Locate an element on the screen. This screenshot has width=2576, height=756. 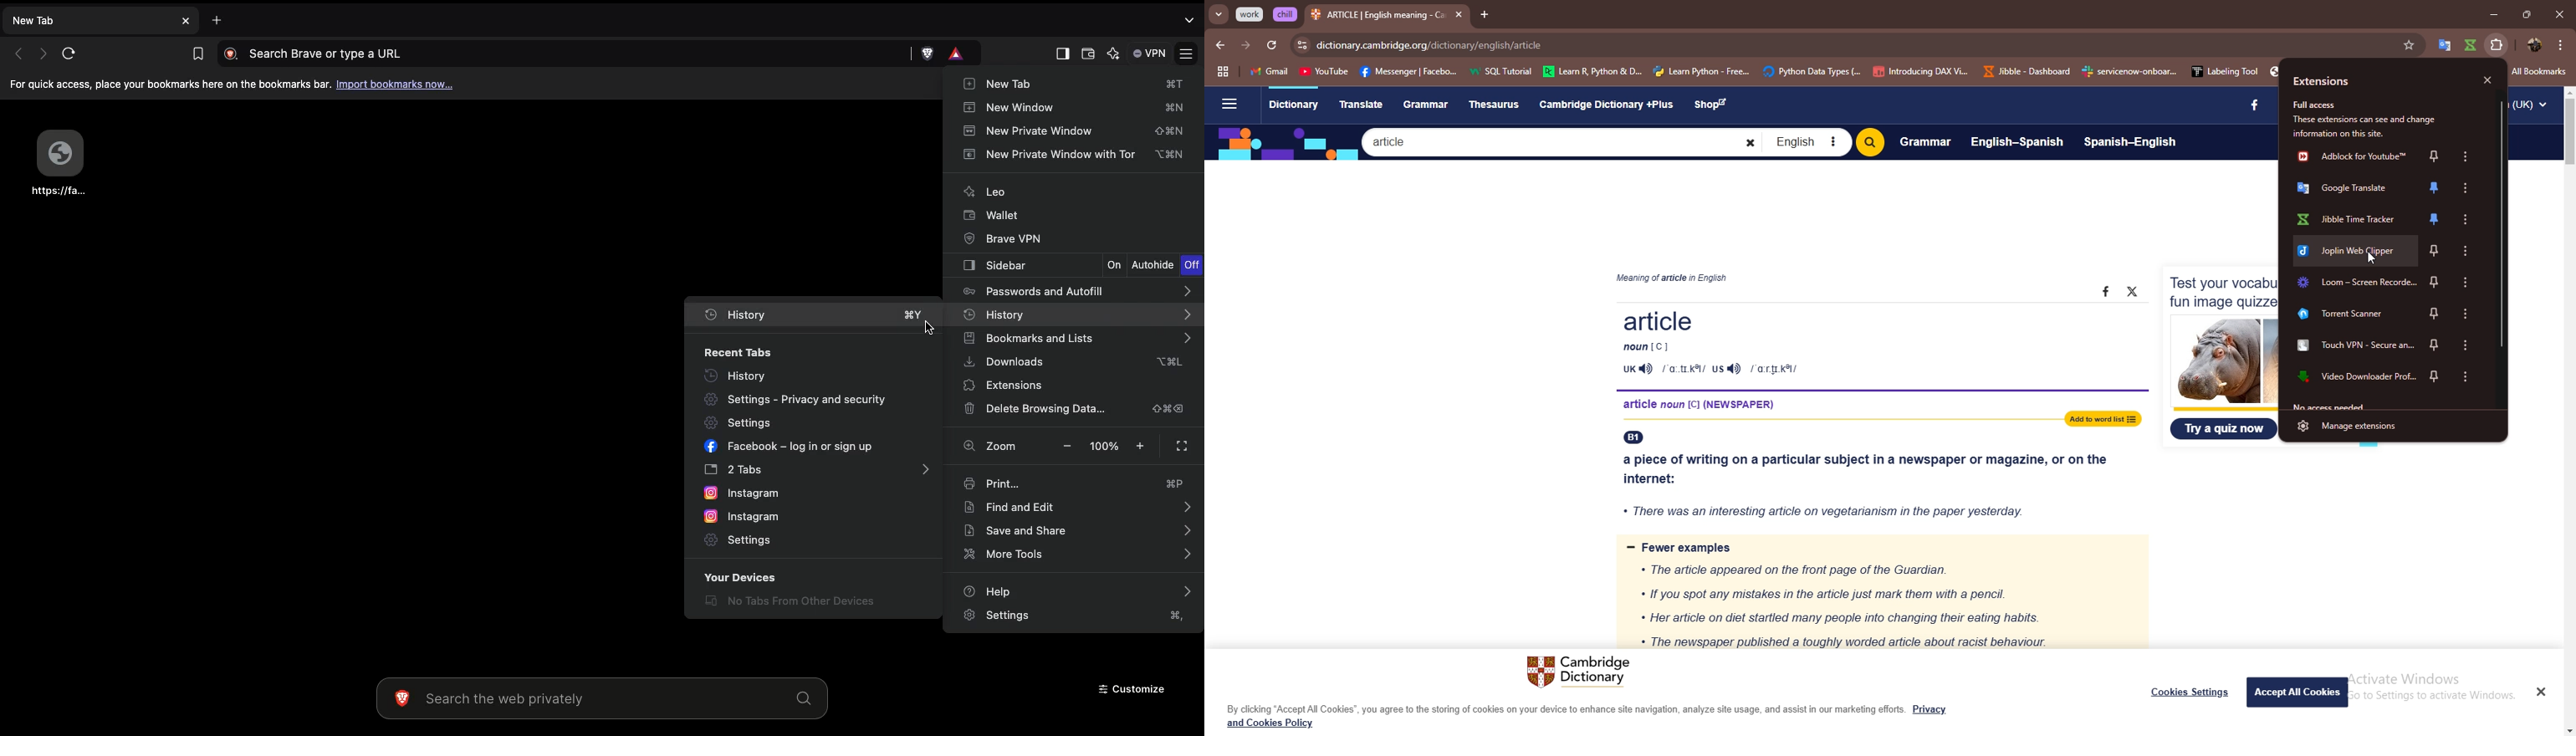
pin is located at coordinates (2436, 250).